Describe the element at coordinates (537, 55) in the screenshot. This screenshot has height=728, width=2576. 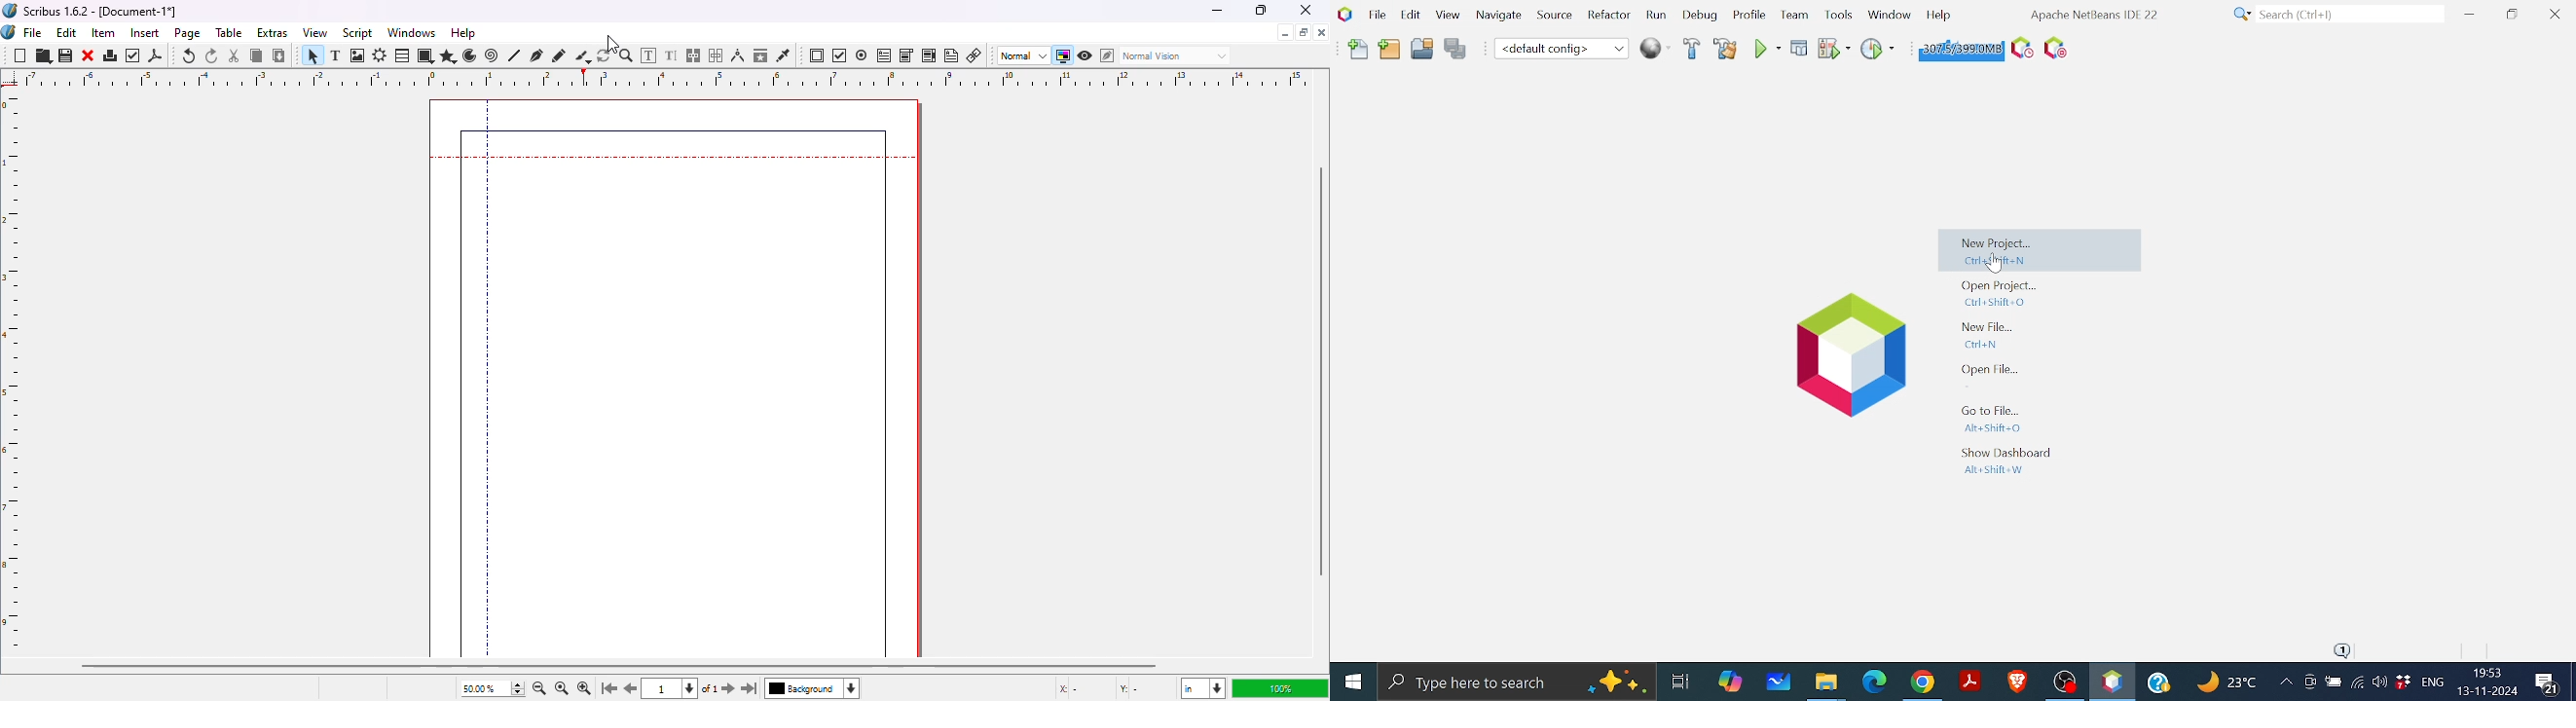
I see `bezier curve` at that location.